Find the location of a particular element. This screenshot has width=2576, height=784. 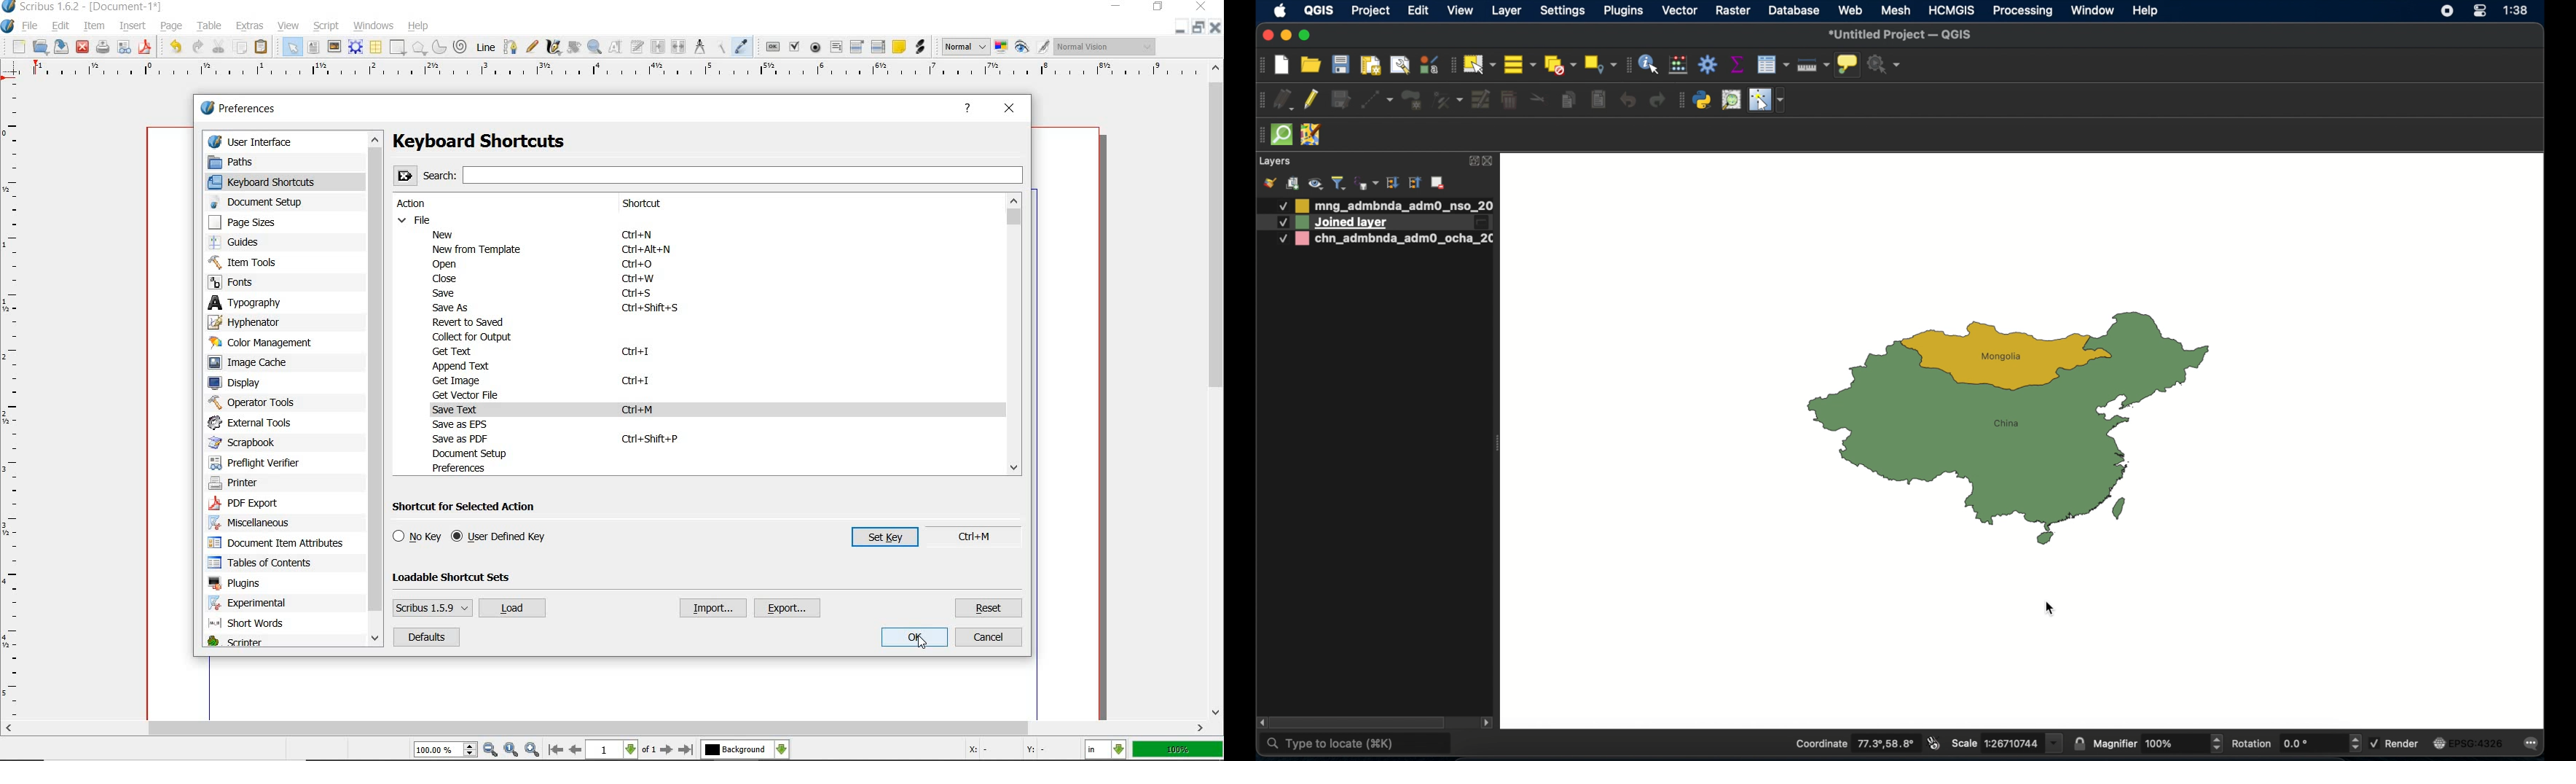

short words is located at coordinates (251, 625).